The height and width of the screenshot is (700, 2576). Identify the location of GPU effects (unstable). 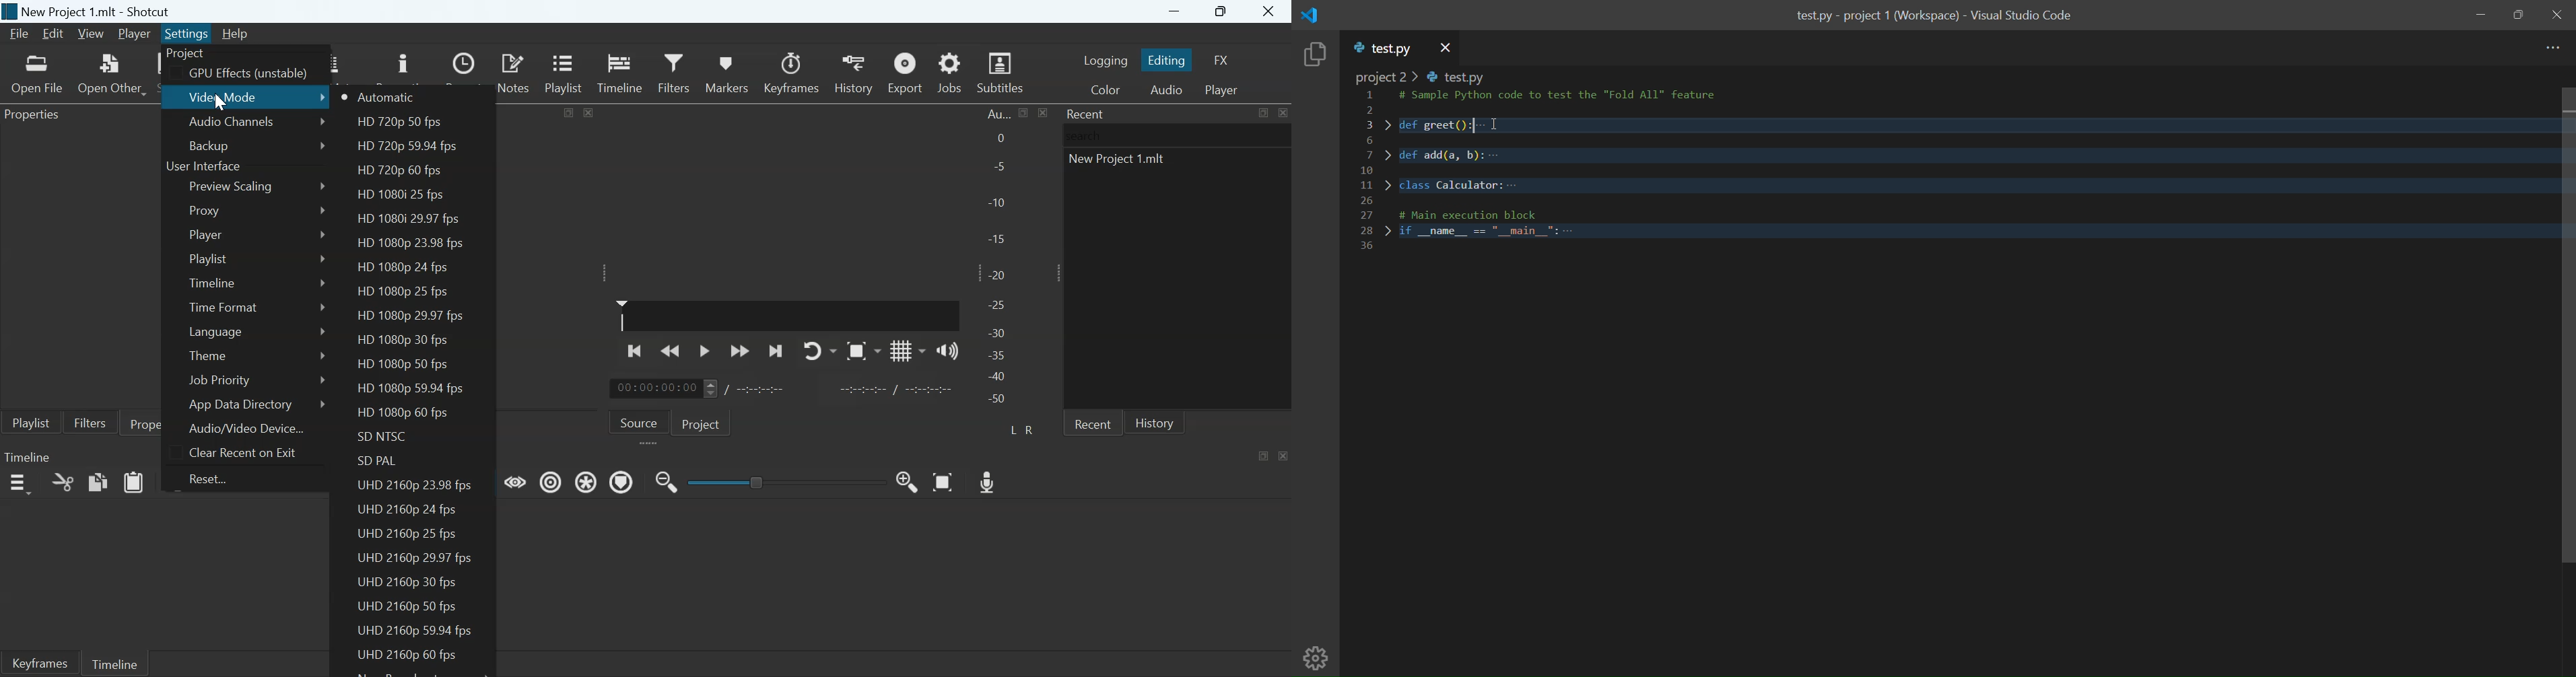
(248, 74).